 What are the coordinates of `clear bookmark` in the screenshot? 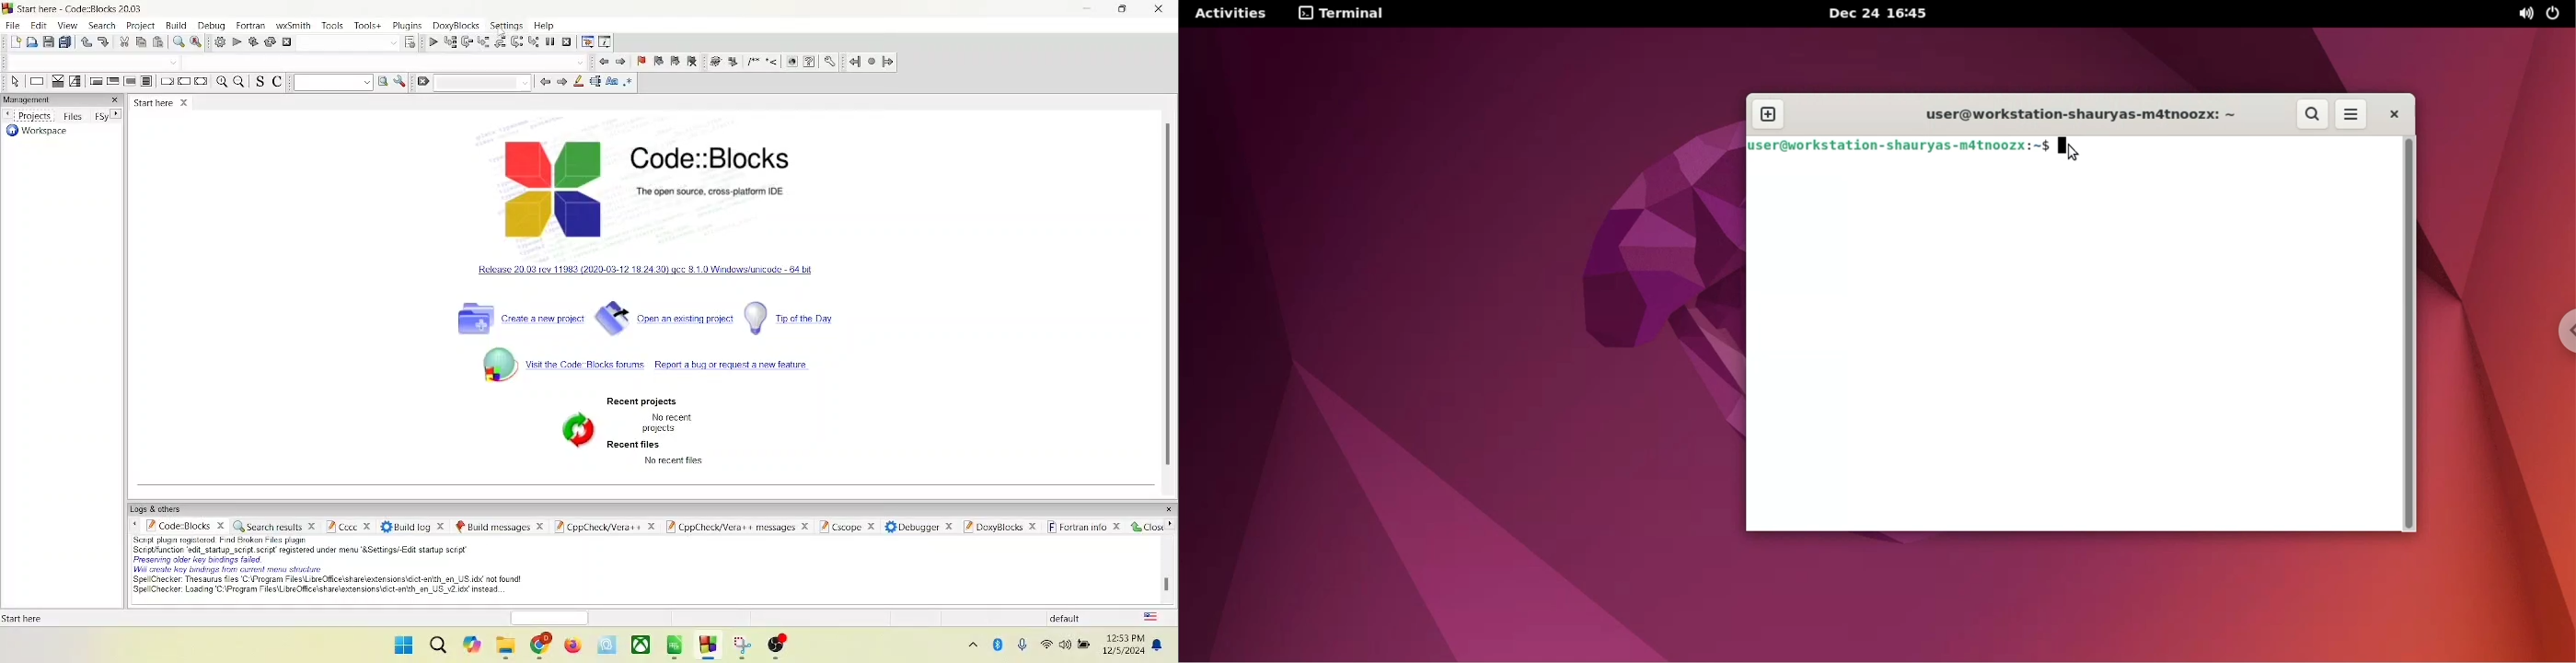 It's located at (691, 60).